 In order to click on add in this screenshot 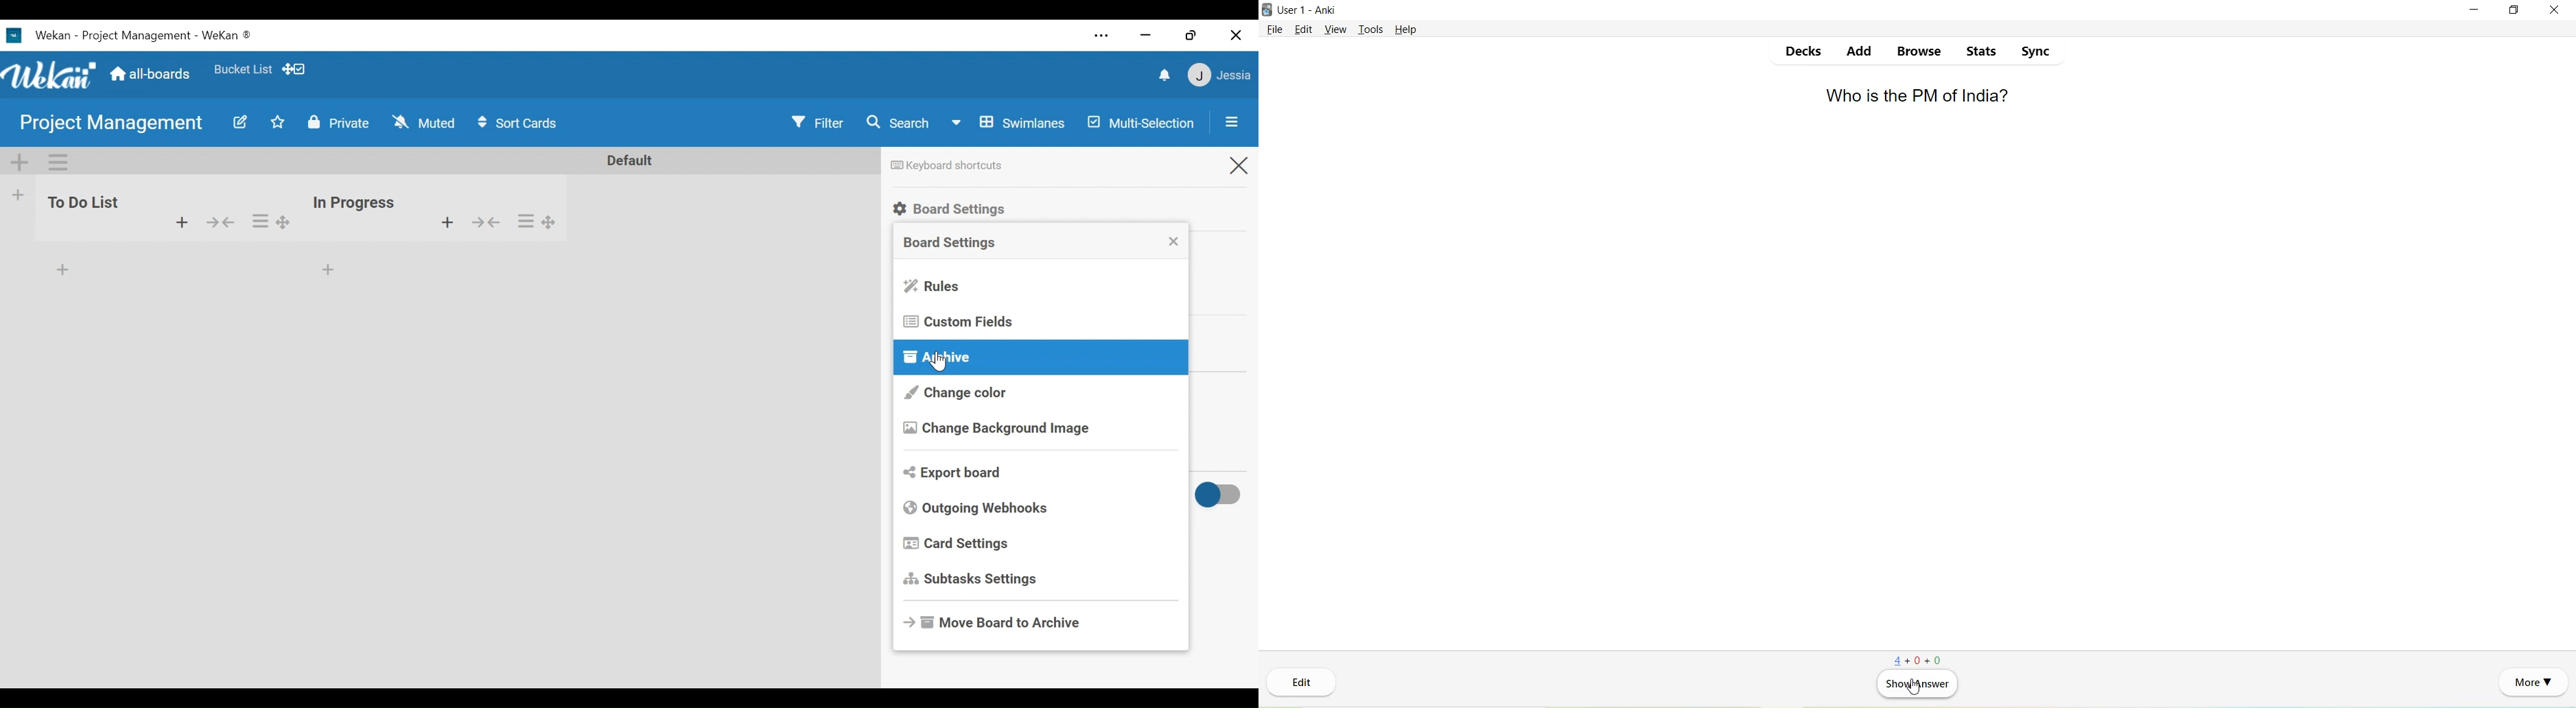, I will do `click(439, 222)`.